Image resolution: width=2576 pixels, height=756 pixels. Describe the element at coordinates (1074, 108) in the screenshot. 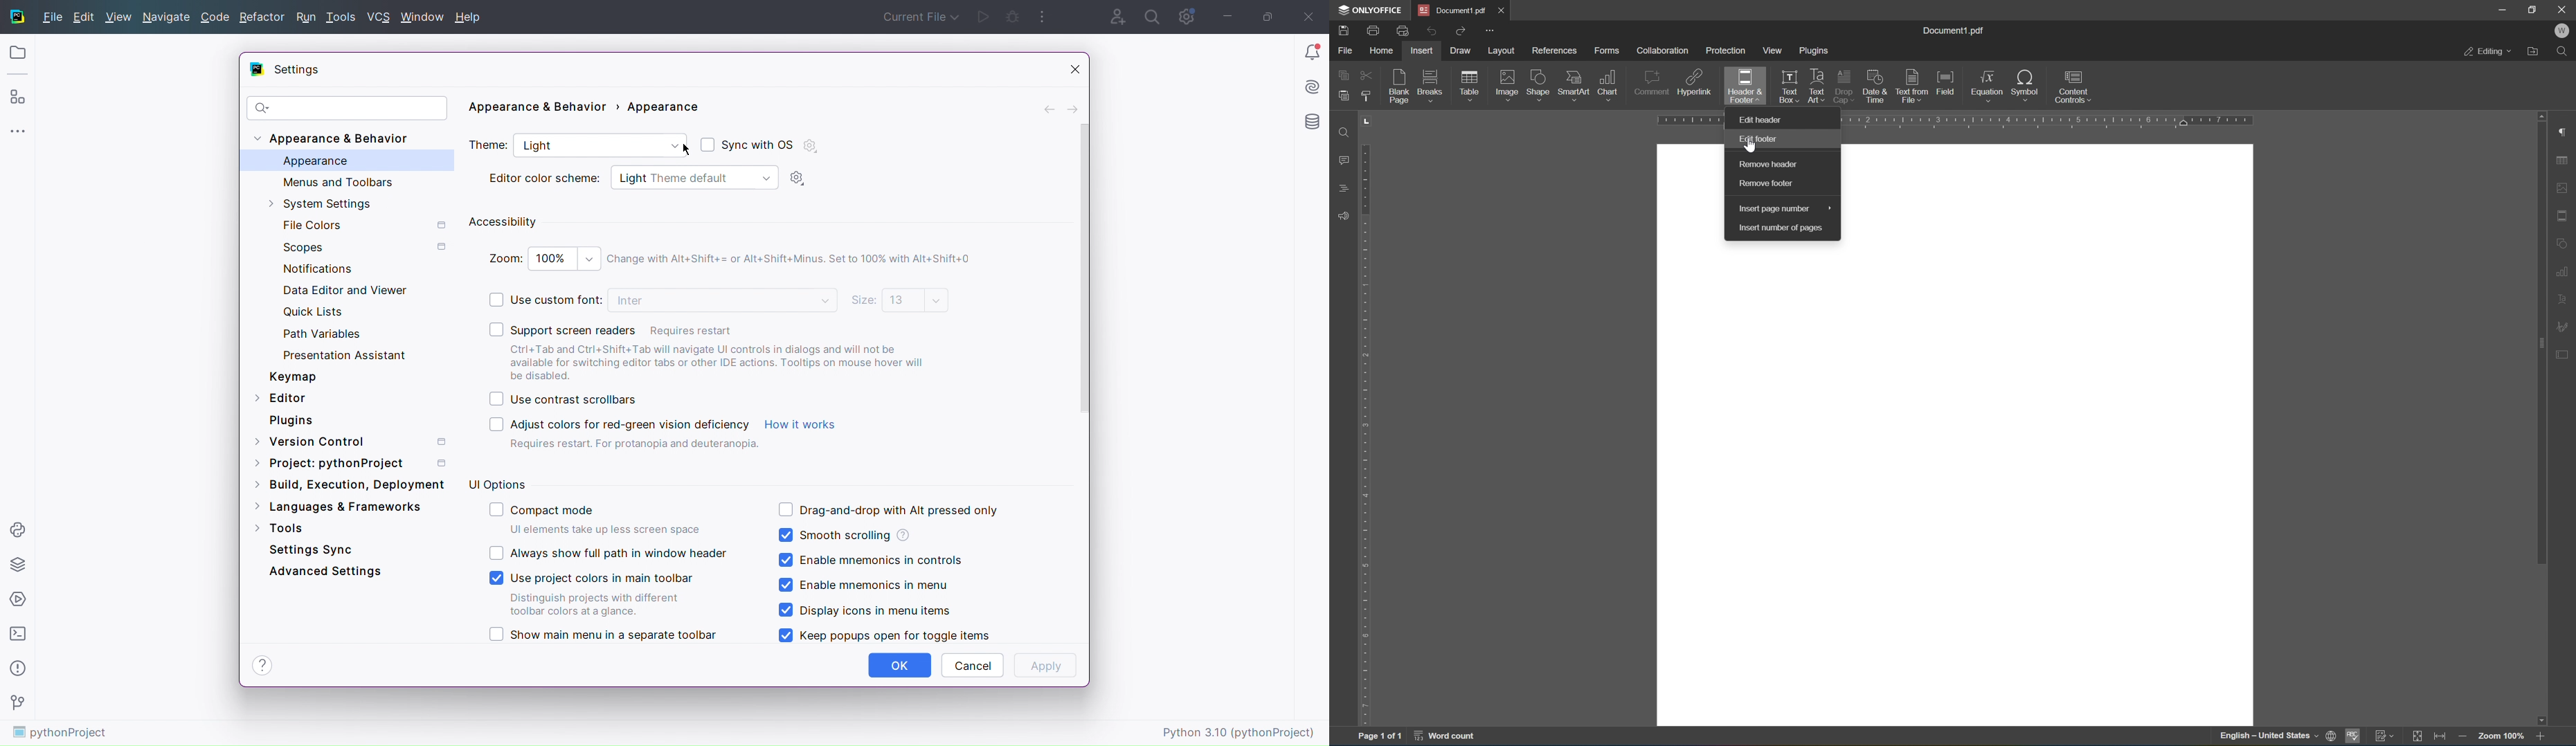

I see `Next` at that location.